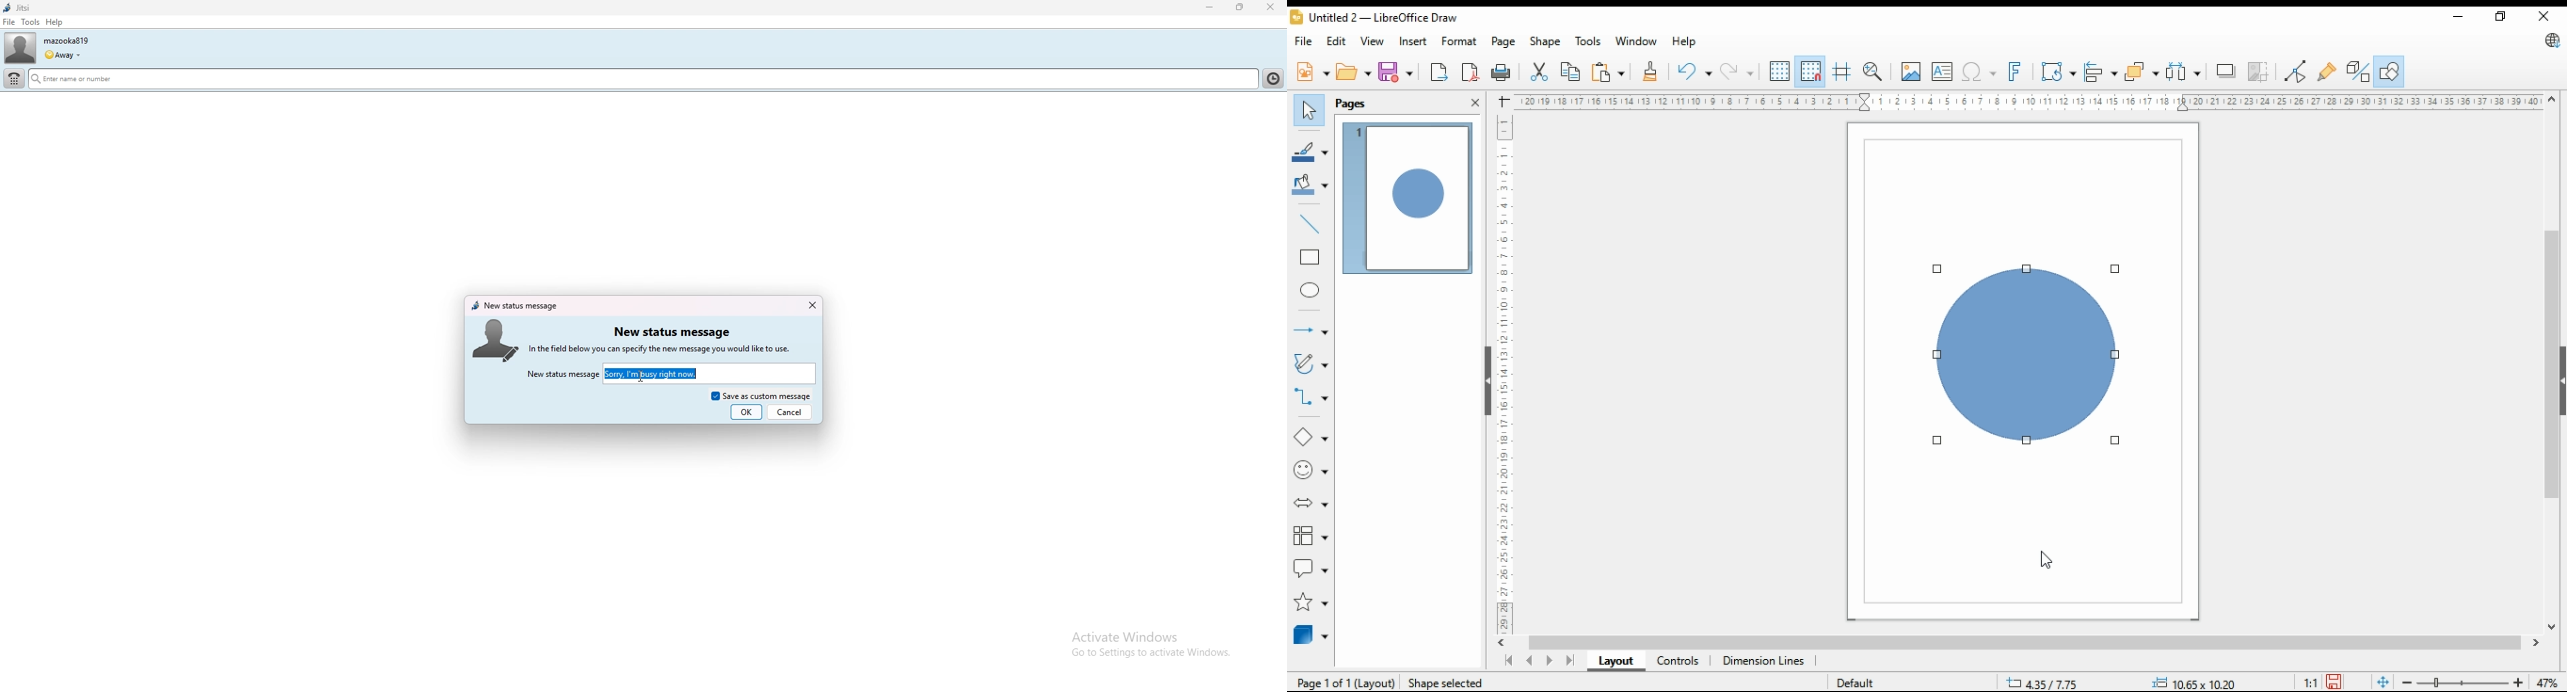 Image resolution: width=2576 pixels, height=700 pixels. Describe the element at coordinates (1310, 536) in the screenshot. I see `flowchart` at that location.